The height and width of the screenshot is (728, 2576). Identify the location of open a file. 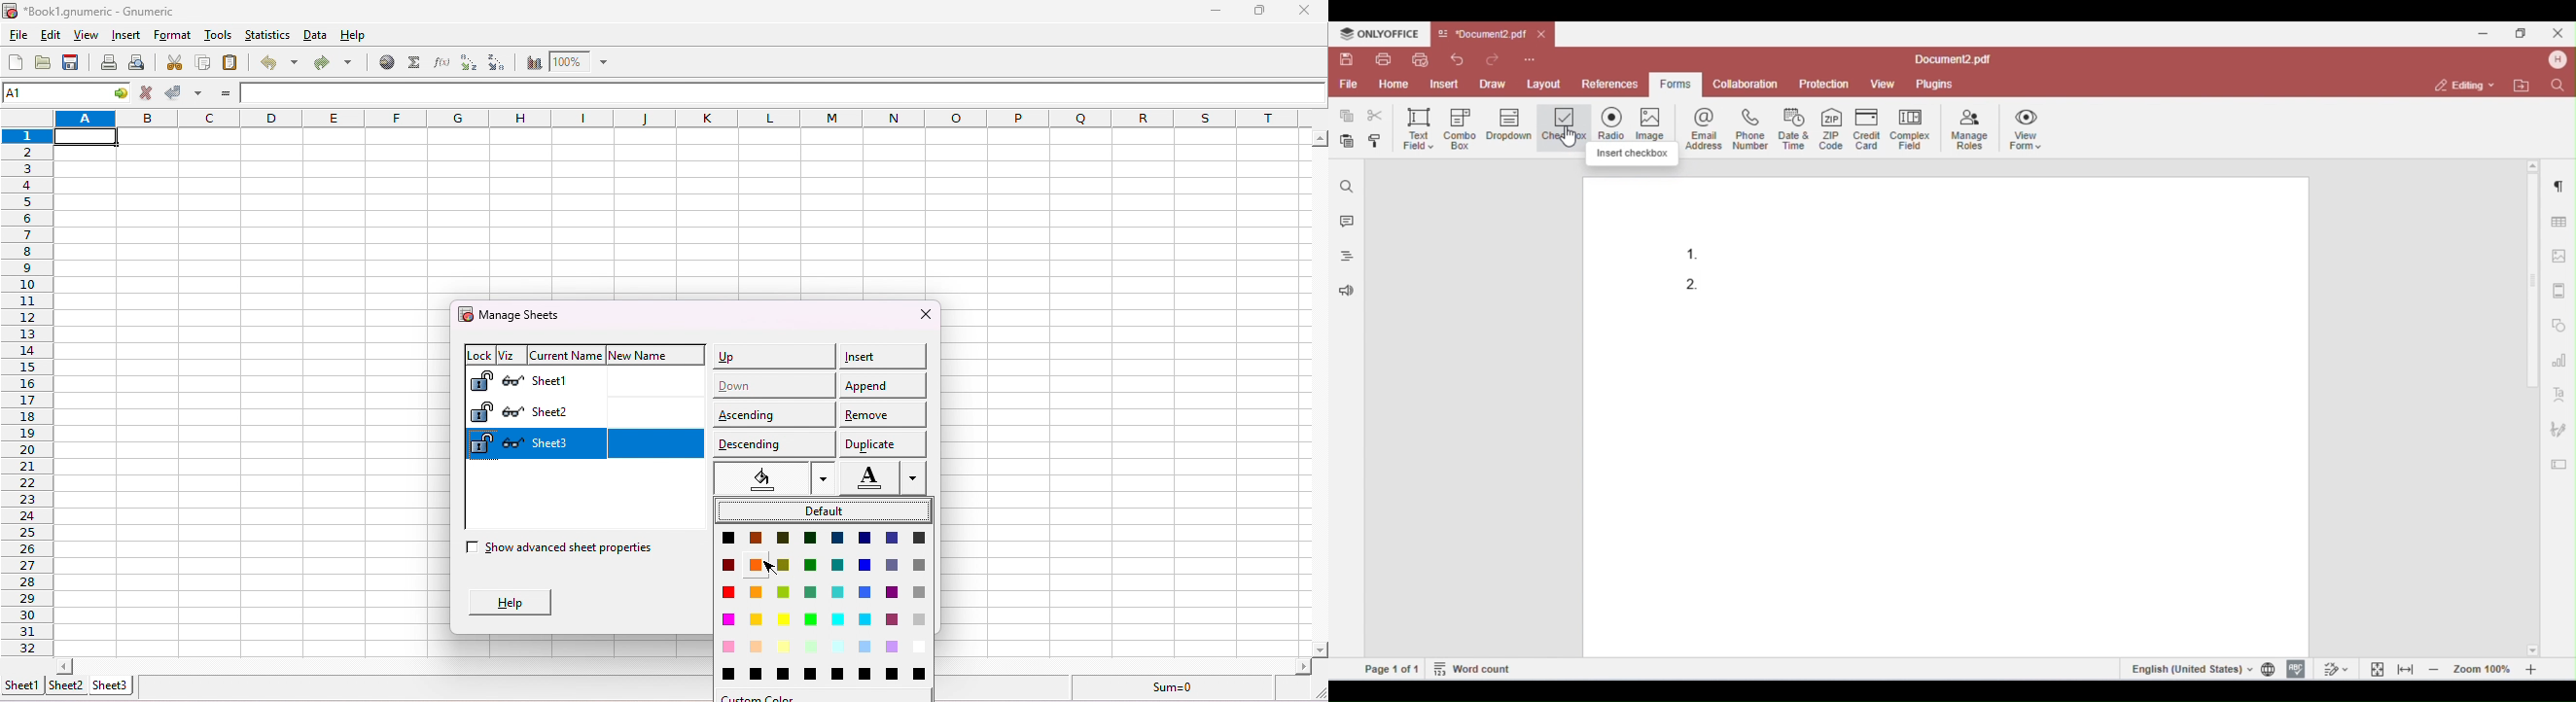
(46, 64).